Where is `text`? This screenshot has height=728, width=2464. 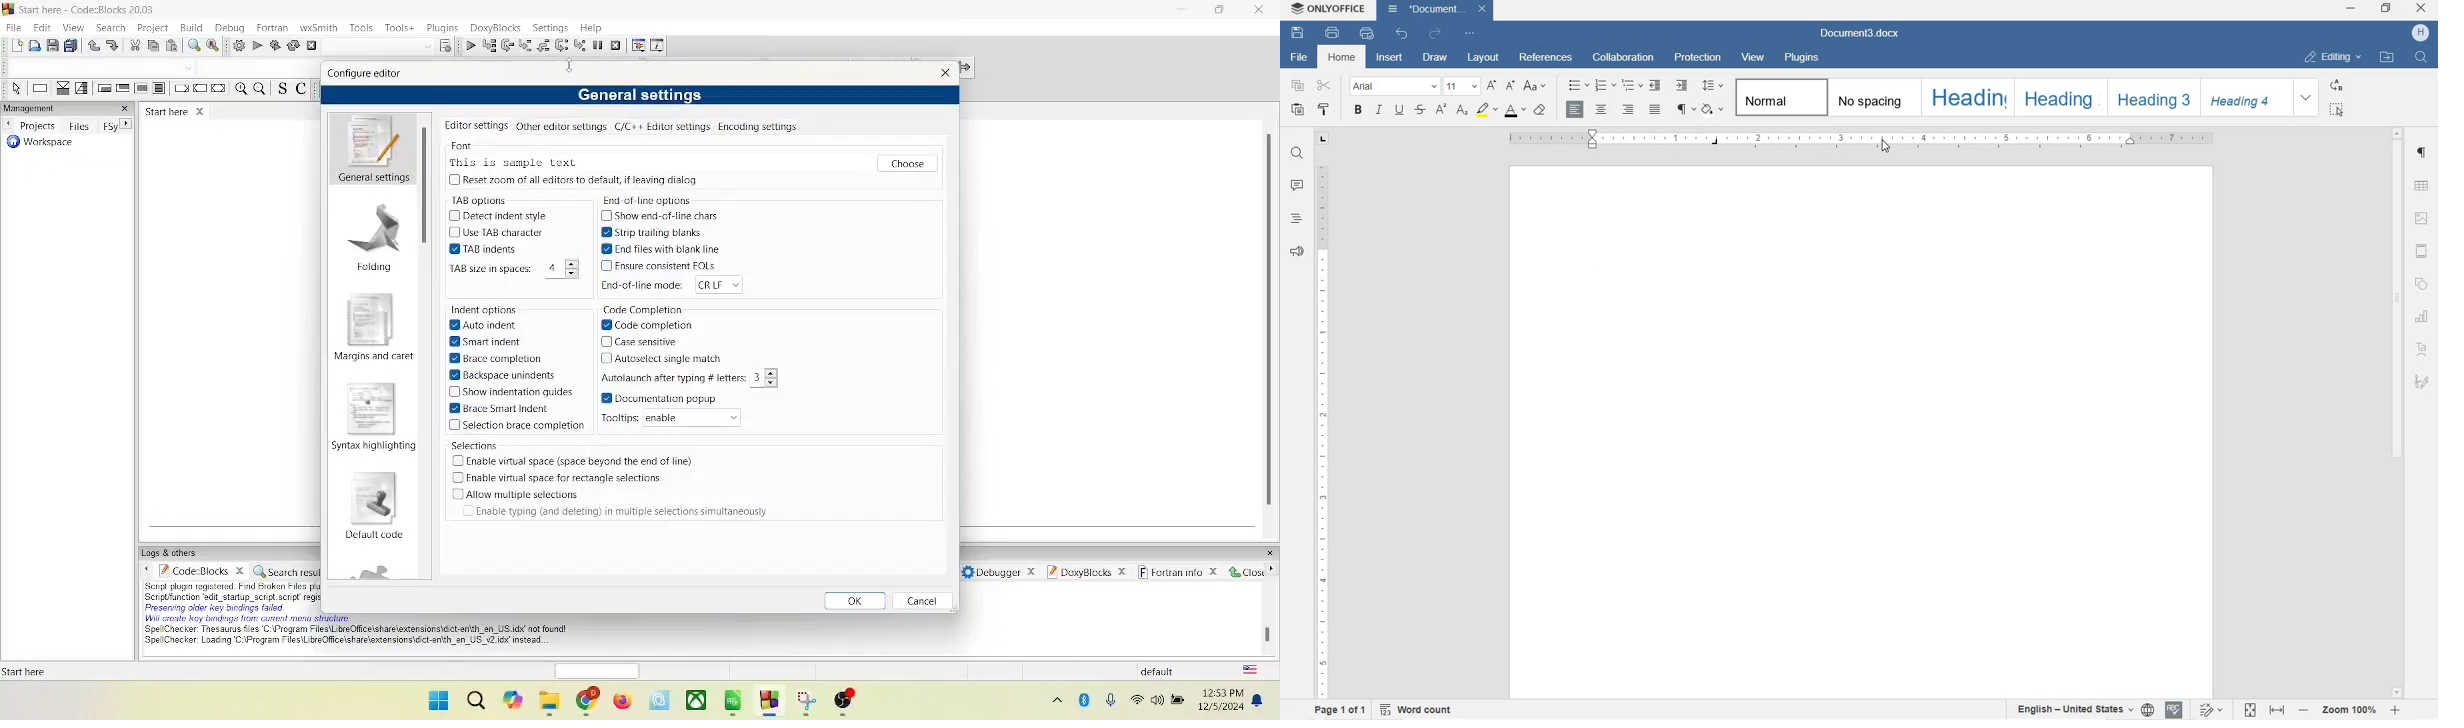
text is located at coordinates (624, 513).